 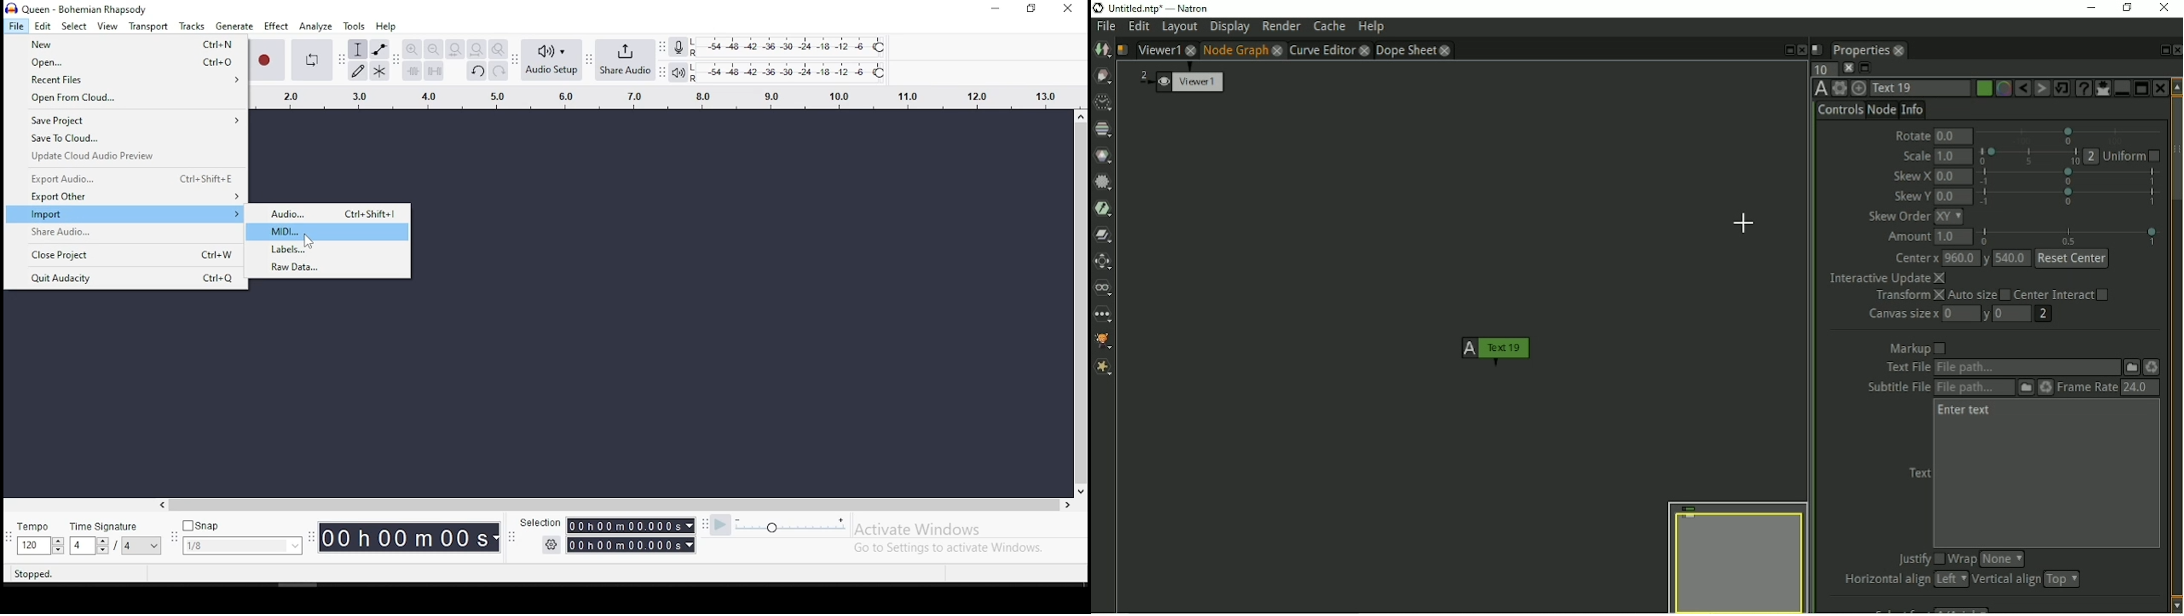 What do you see at coordinates (993, 9) in the screenshot?
I see `minimize` at bounding box center [993, 9].